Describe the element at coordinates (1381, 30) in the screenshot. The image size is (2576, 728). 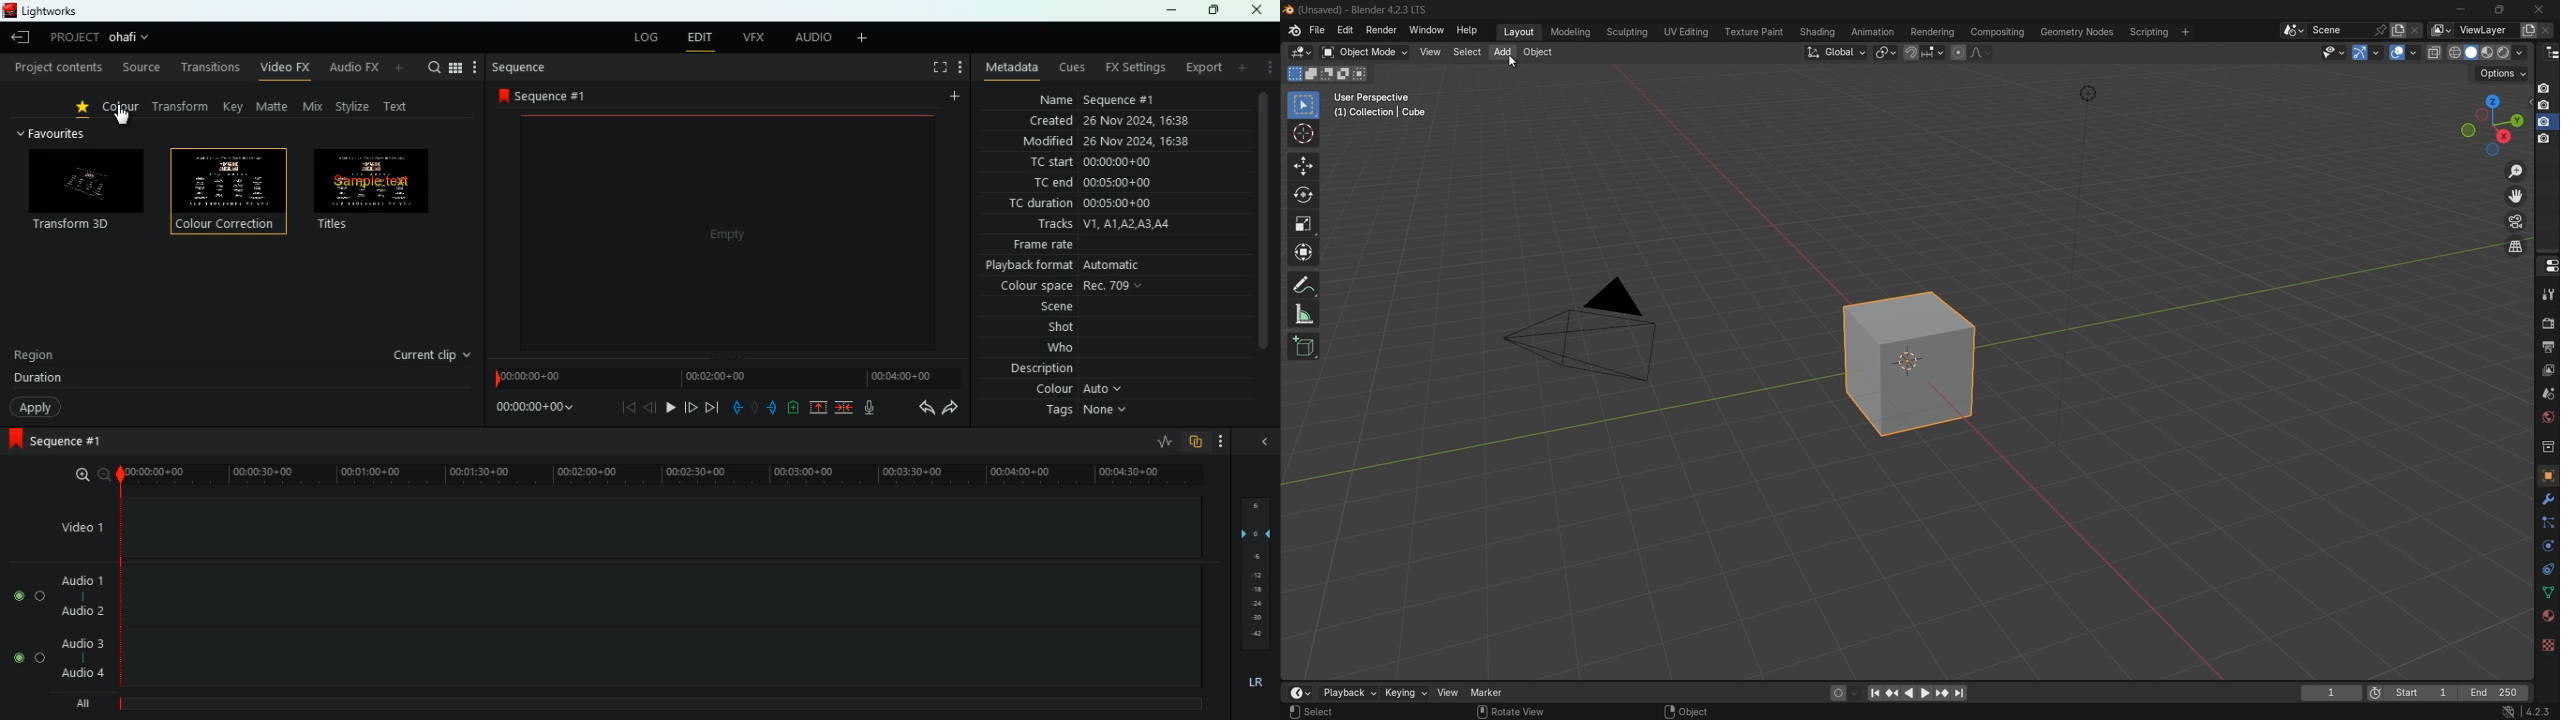
I see `render menu` at that location.